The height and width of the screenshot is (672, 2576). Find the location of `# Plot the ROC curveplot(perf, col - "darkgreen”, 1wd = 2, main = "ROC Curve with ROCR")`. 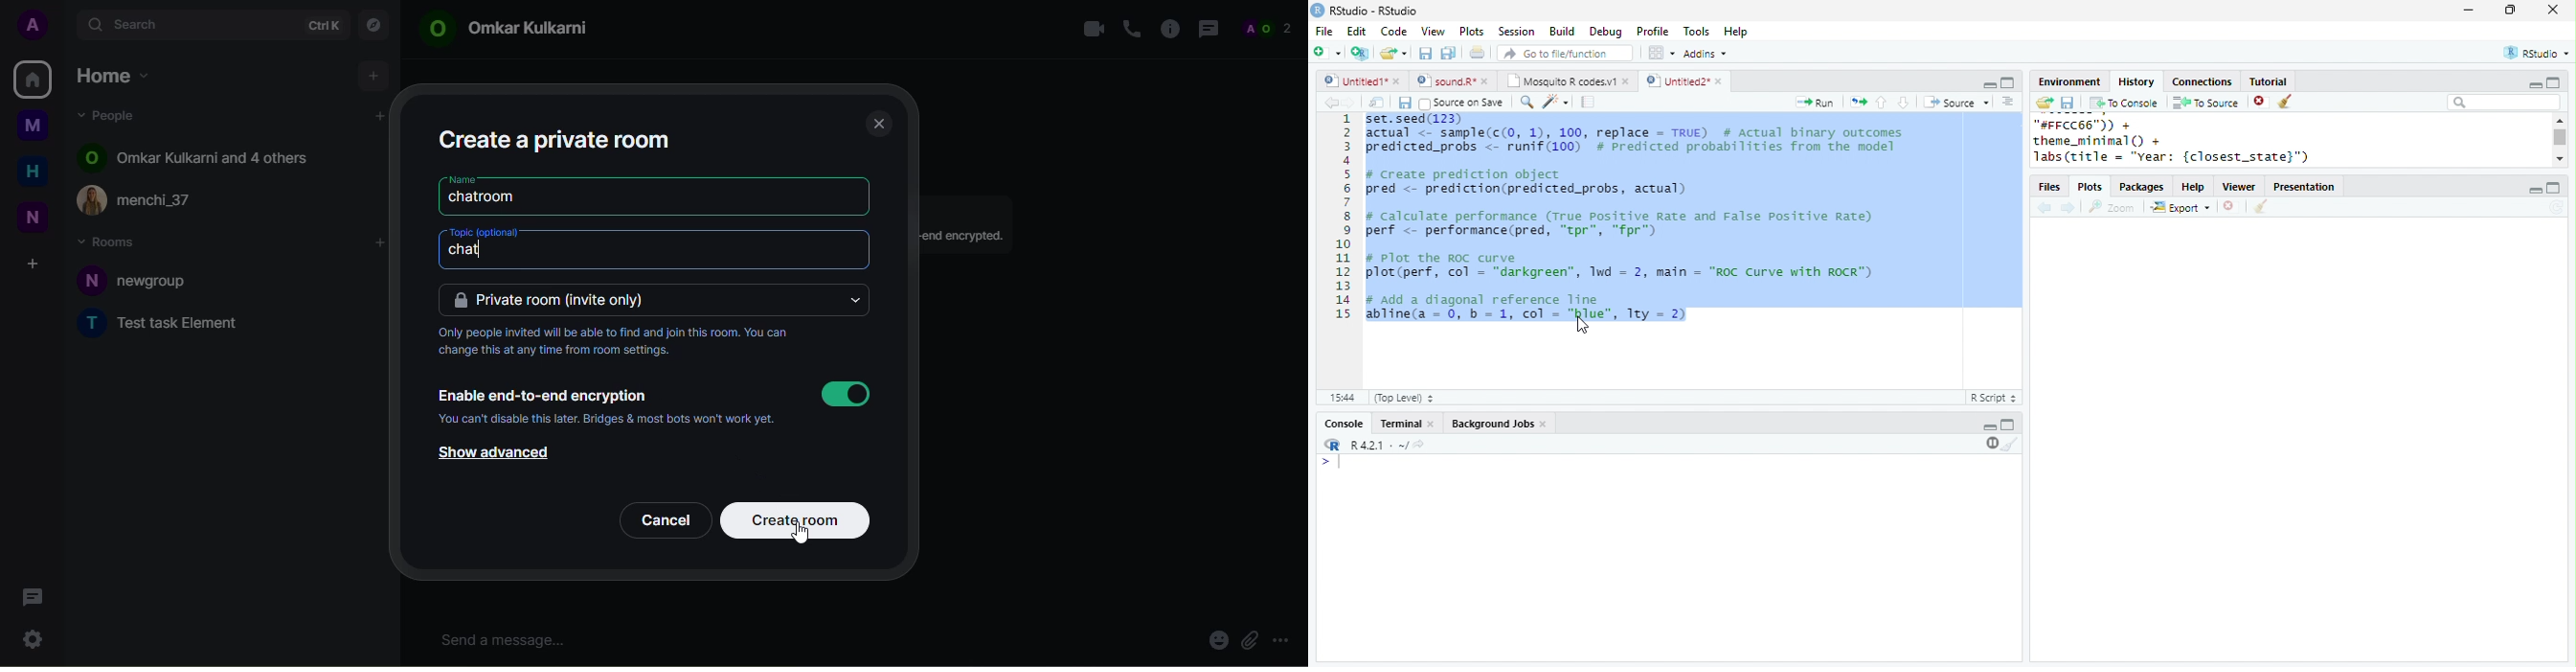

# Plot the ROC curveplot(perf, col - "darkgreen”, 1wd = 2, main = "ROC Curve with ROCR") is located at coordinates (1622, 267).